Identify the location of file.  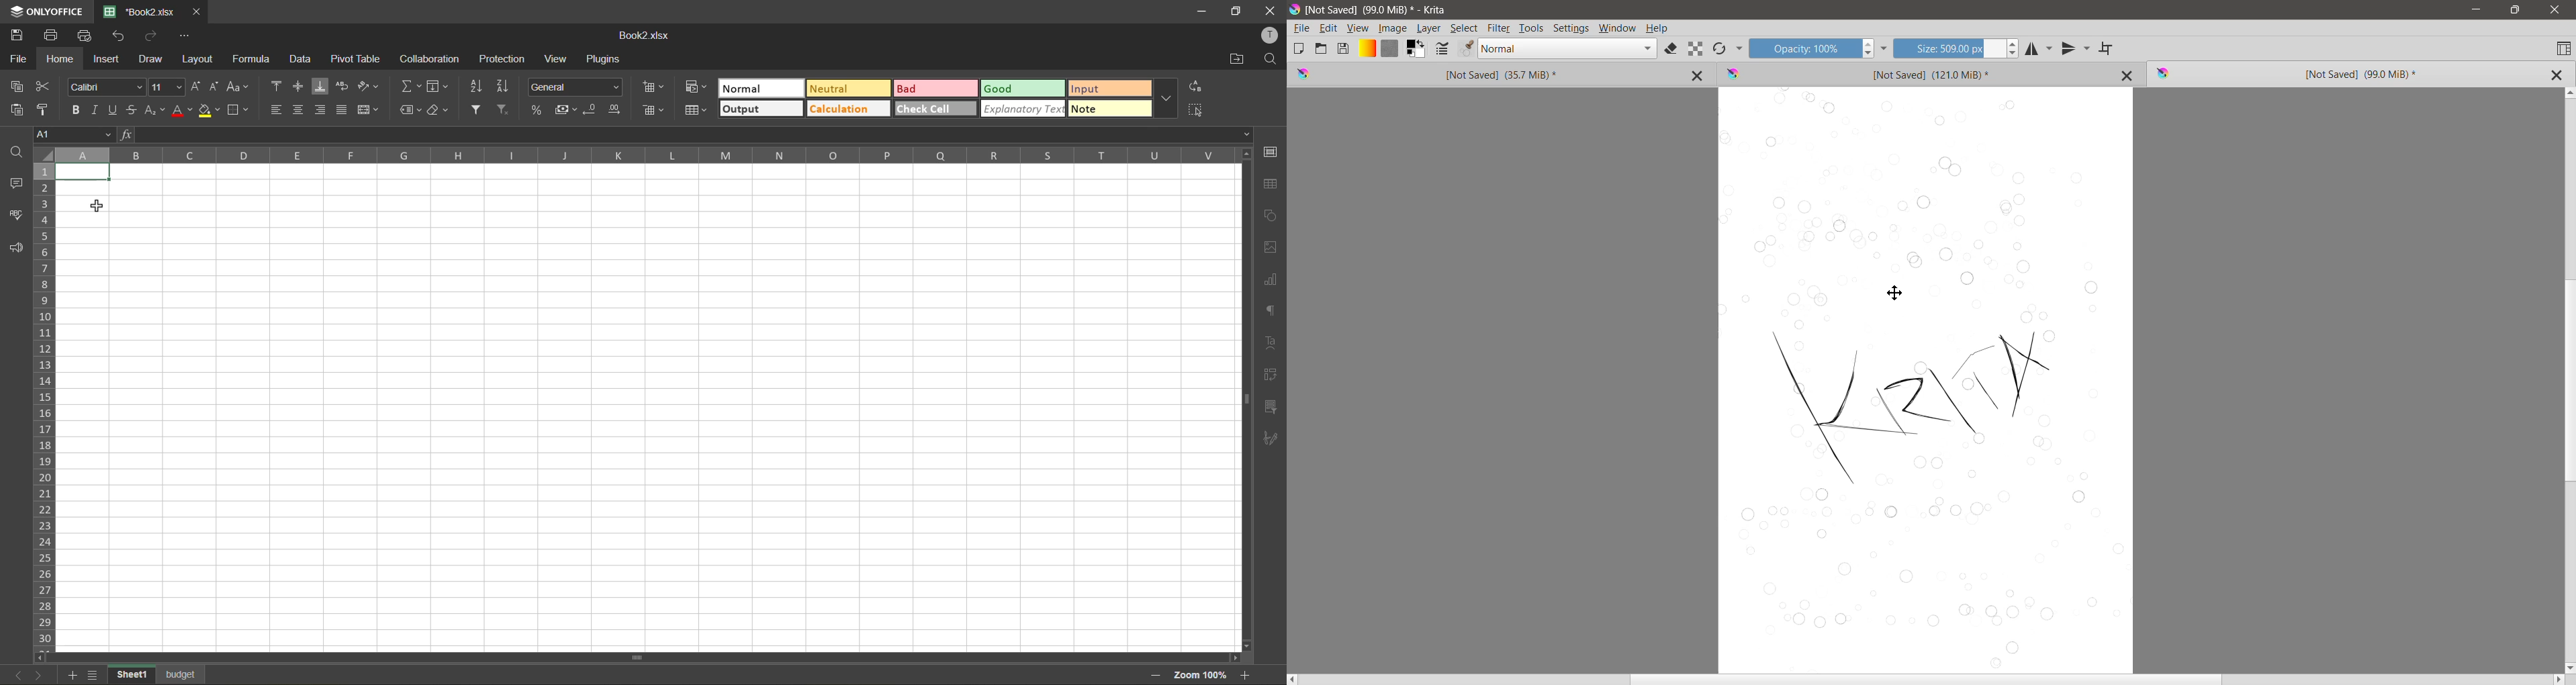
(17, 61).